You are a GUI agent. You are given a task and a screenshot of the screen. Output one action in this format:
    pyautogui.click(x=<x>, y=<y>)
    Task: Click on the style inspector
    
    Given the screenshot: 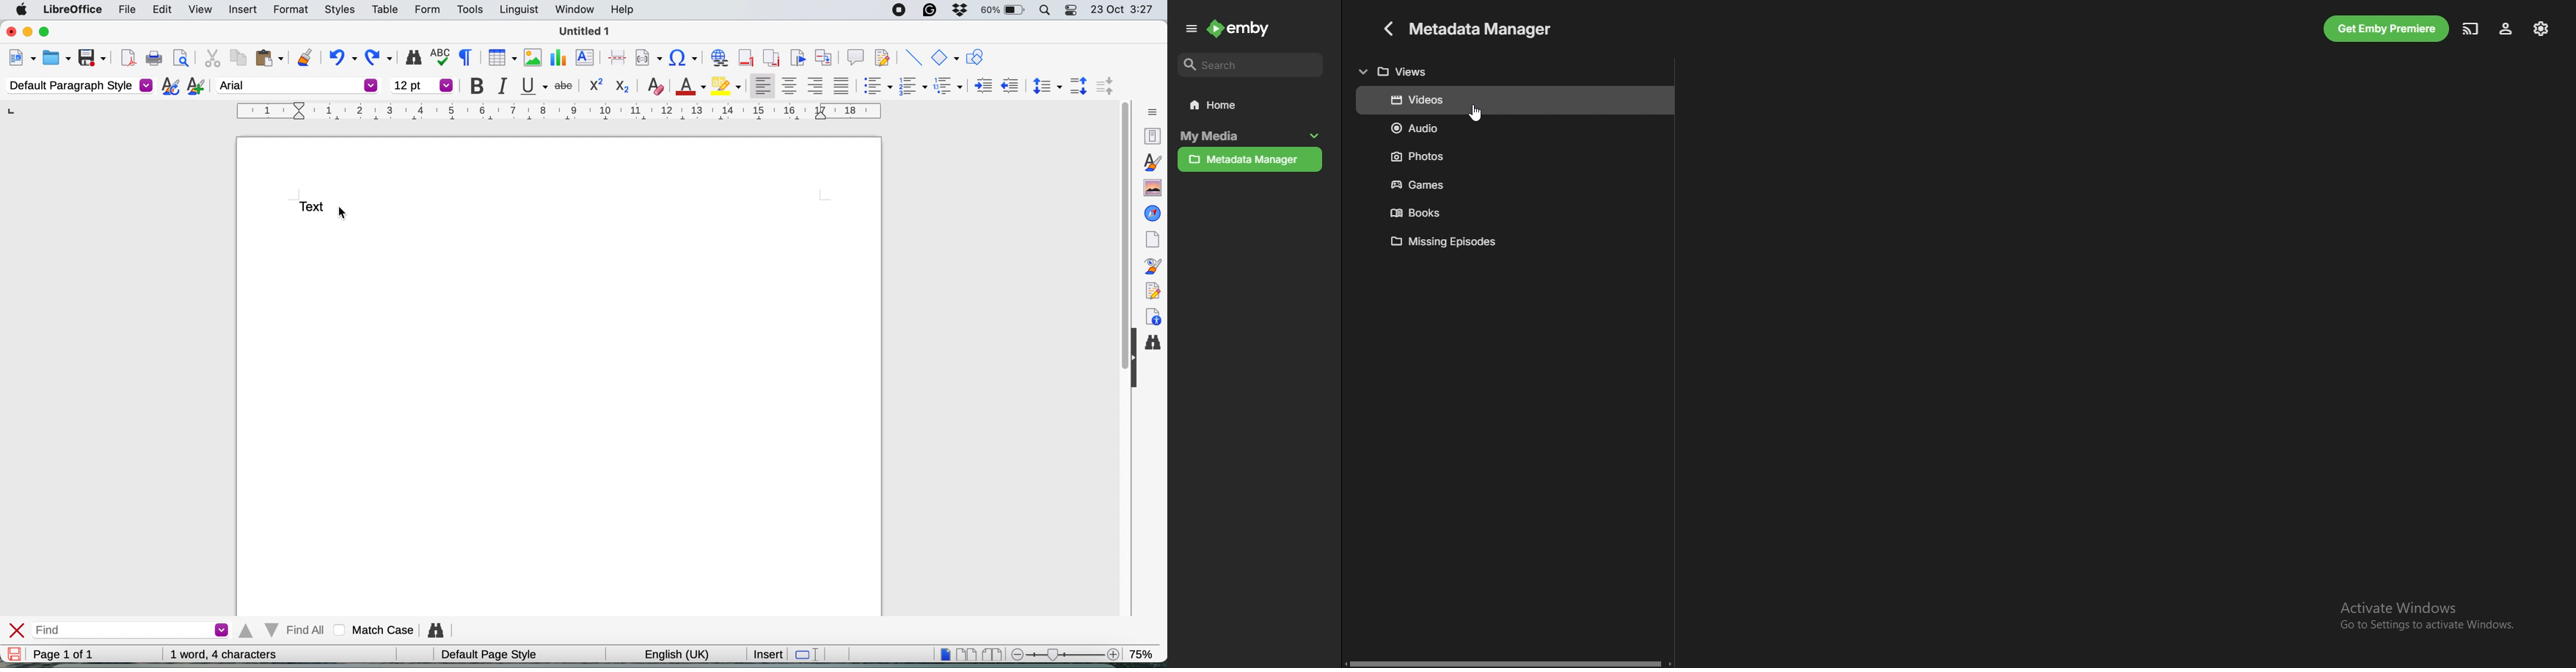 What is the action you would take?
    pyautogui.click(x=1155, y=266)
    